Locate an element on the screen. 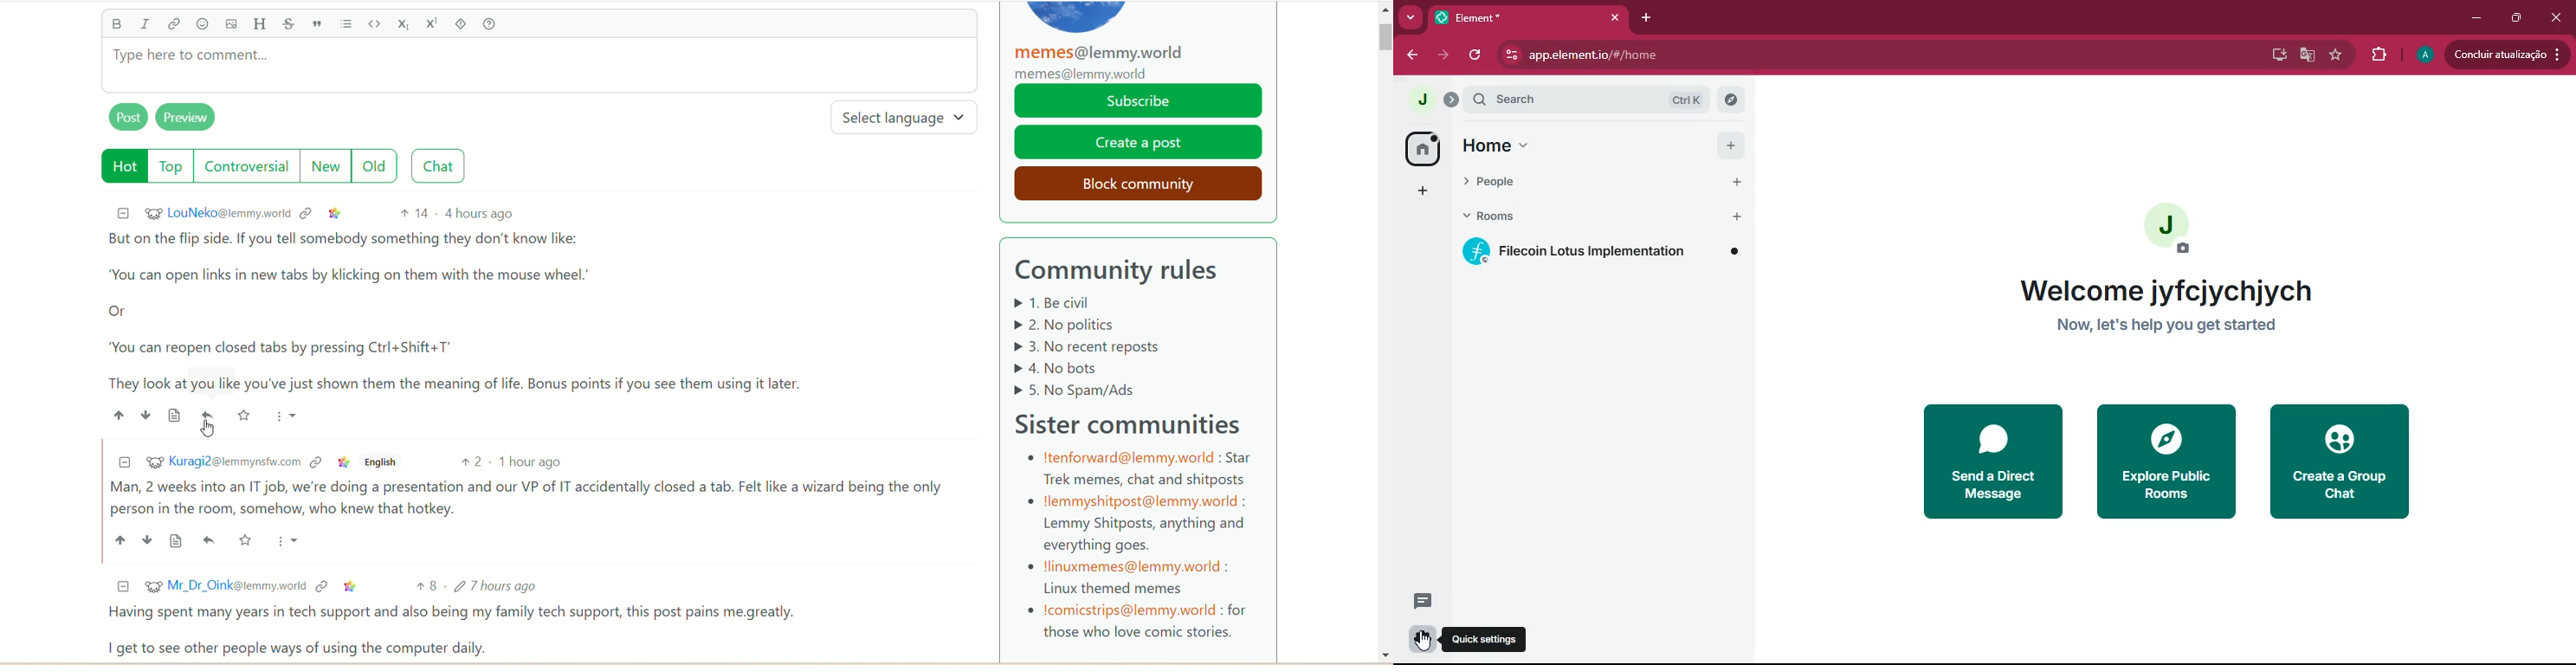  favourite is located at coordinates (2338, 55).